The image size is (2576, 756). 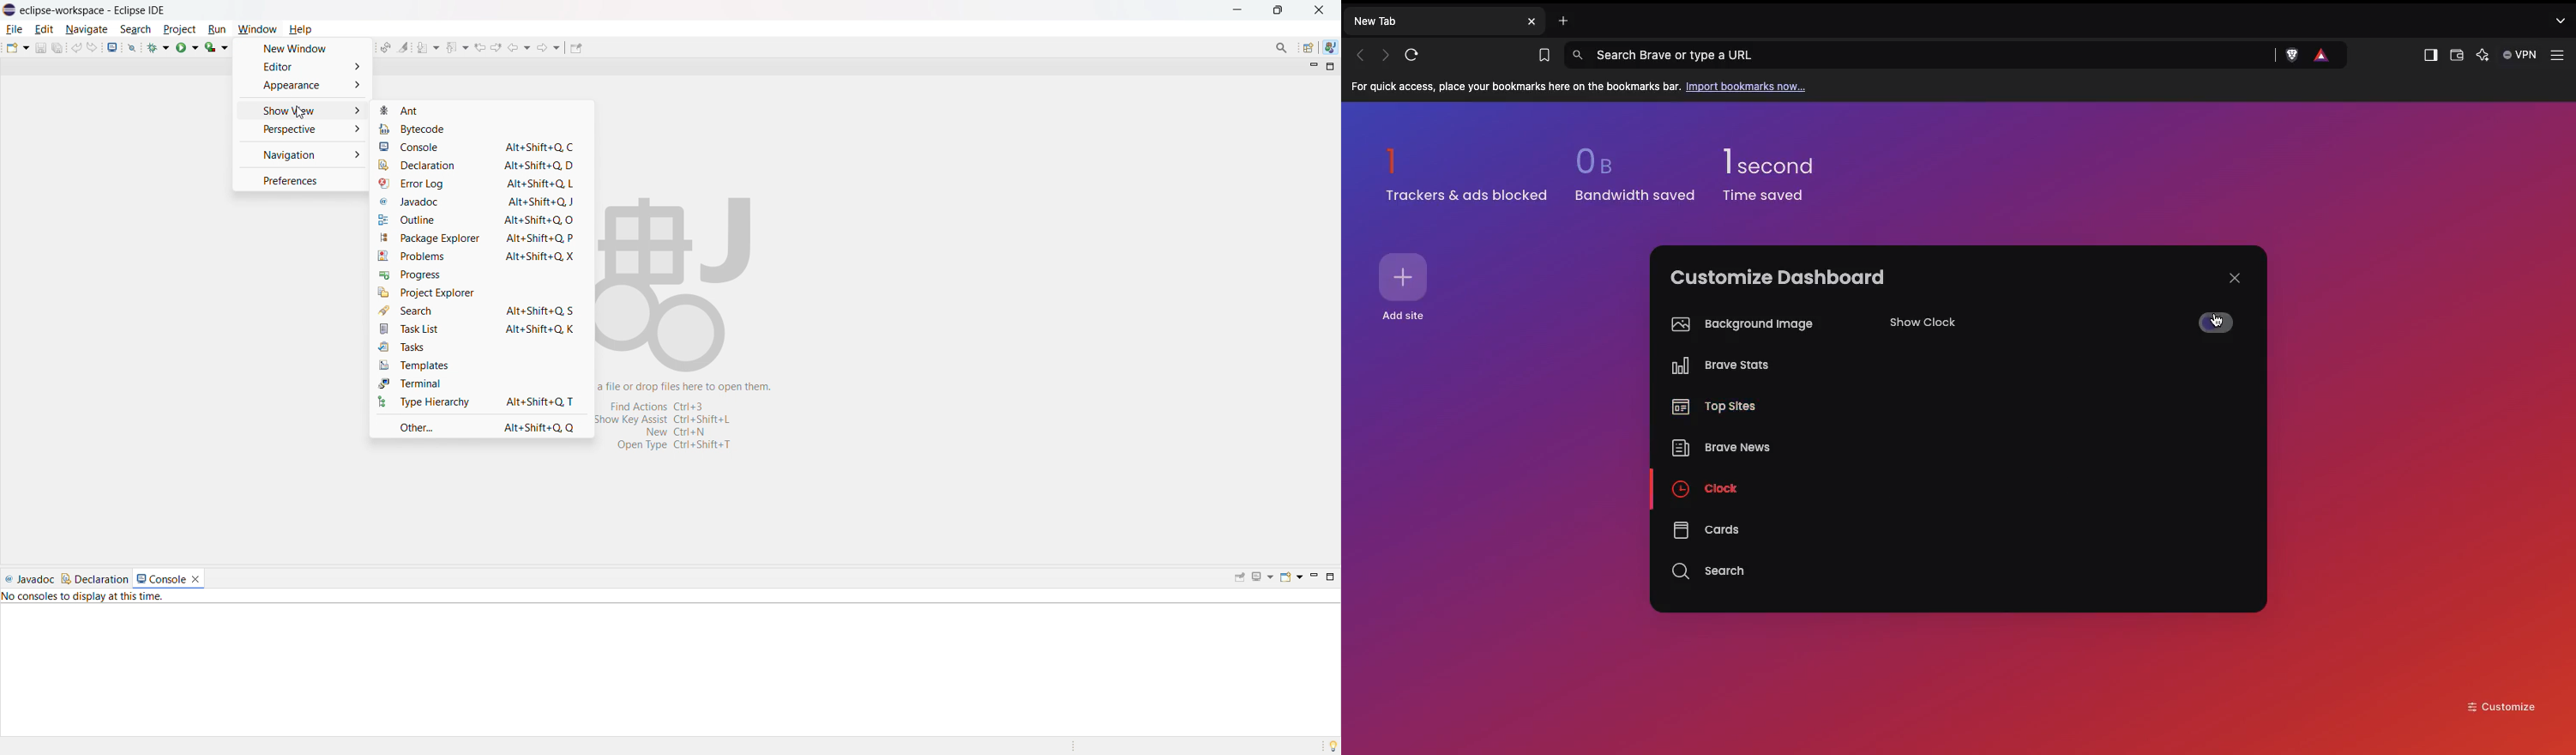 I want to click on navigate, so click(x=87, y=29).